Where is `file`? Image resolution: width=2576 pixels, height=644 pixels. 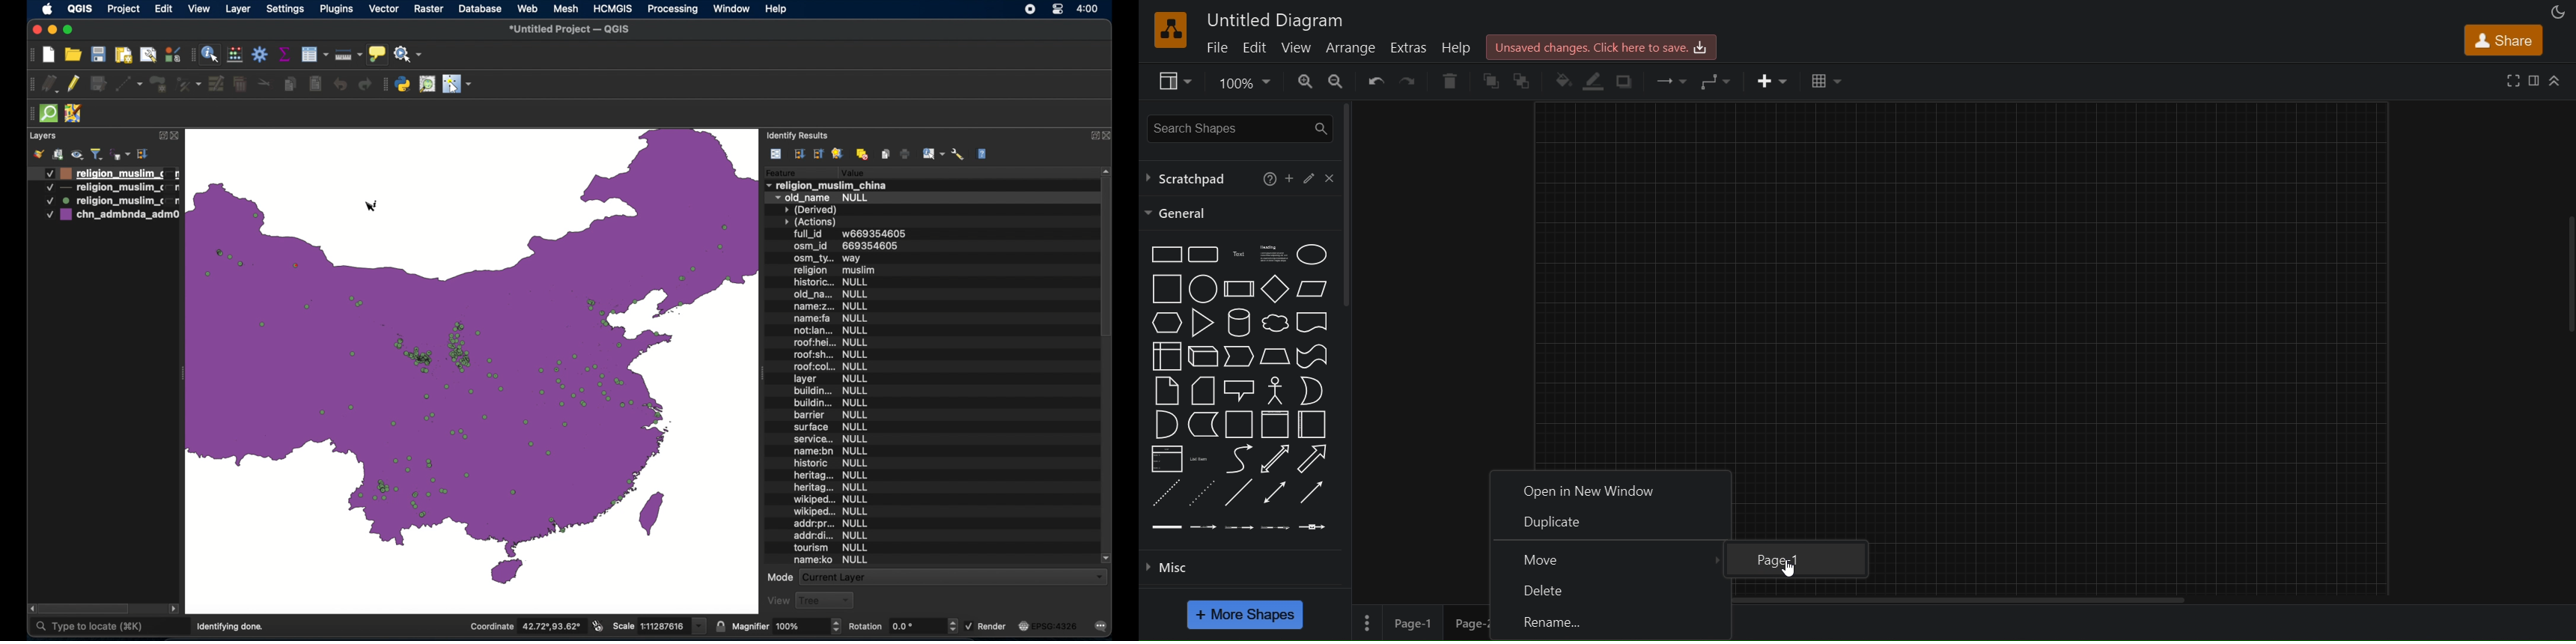
file is located at coordinates (1217, 48).